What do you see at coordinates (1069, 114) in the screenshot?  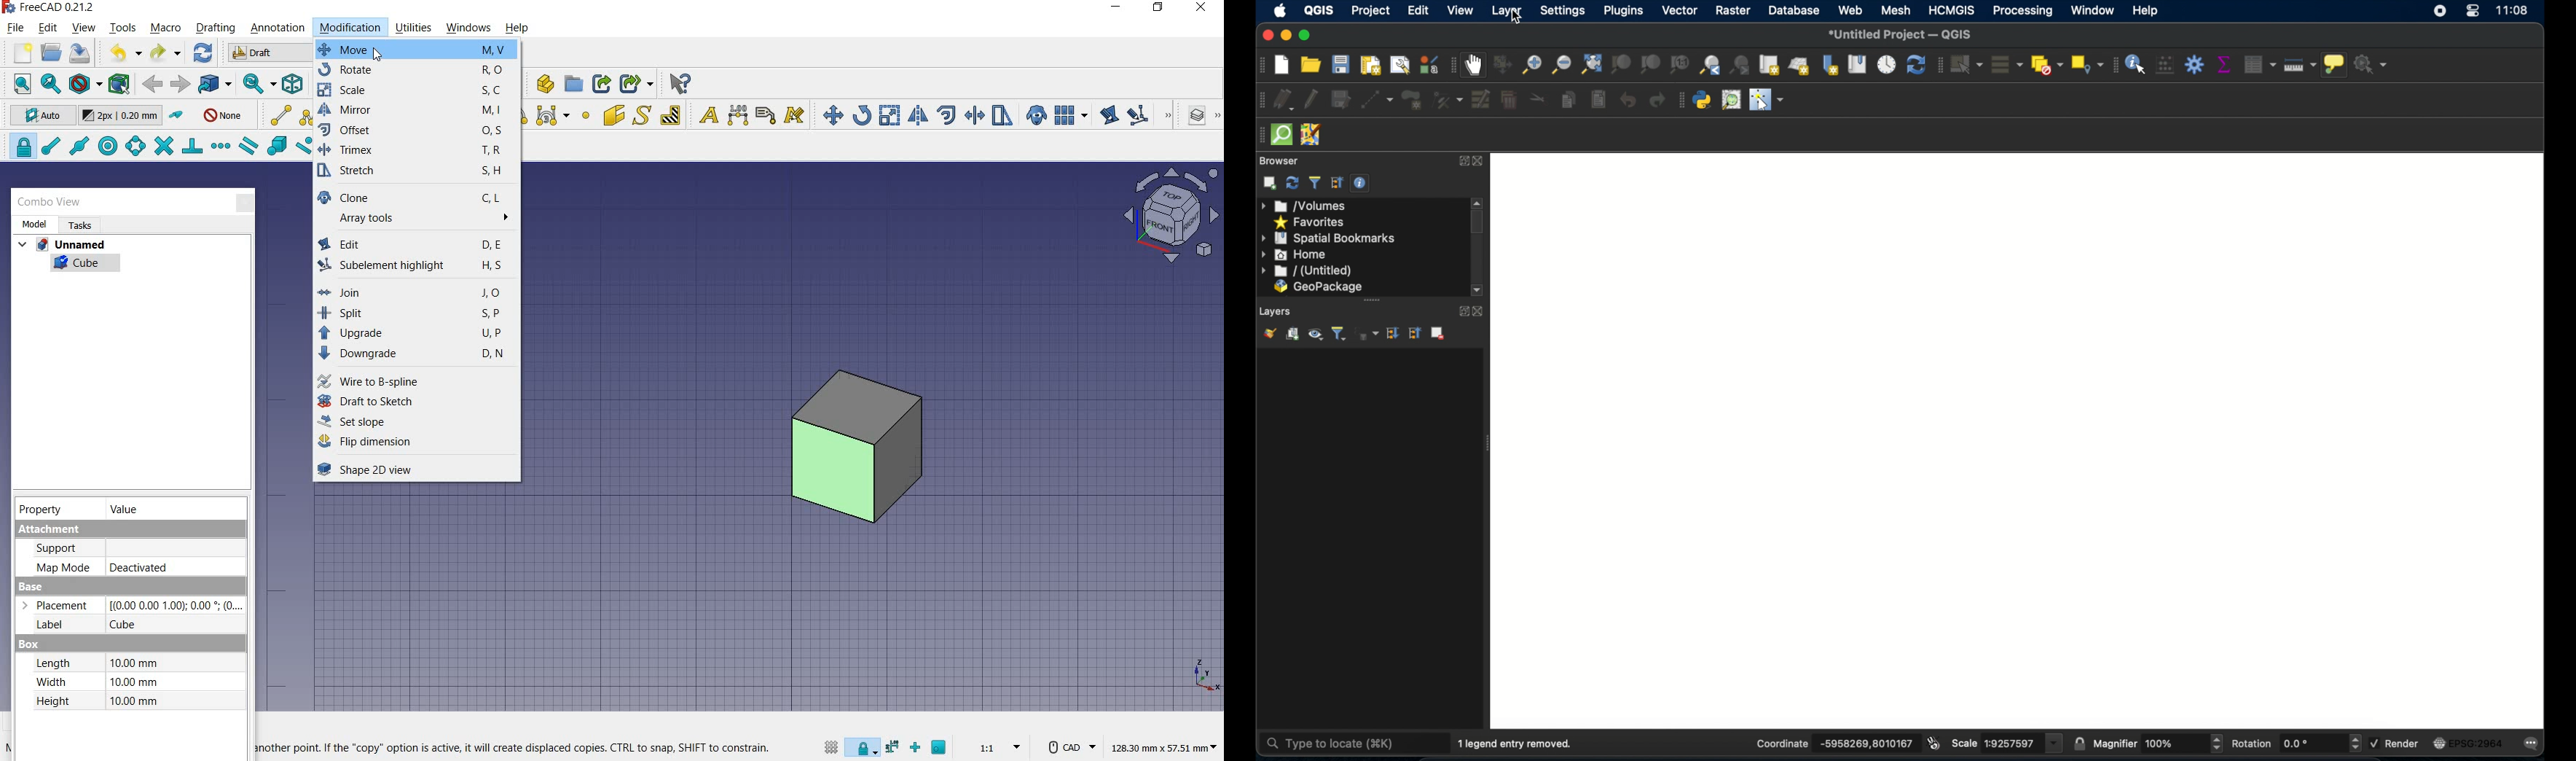 I see `array tools` at bounding box center [1069, 114].